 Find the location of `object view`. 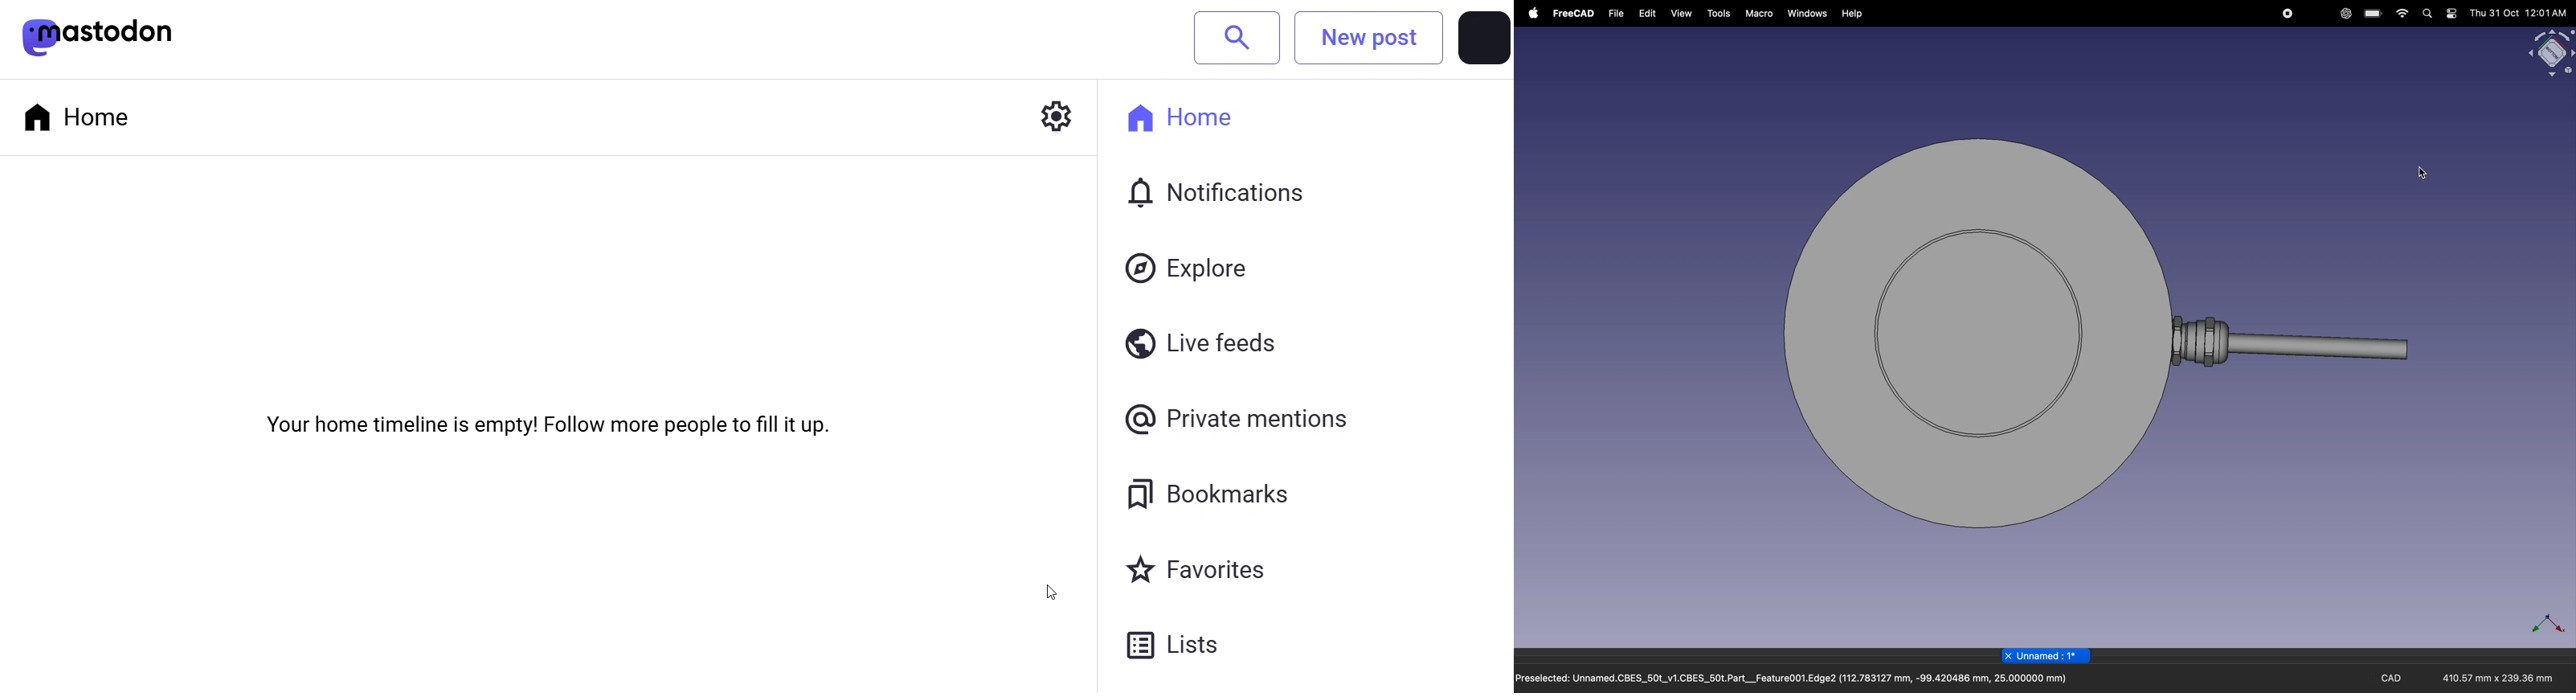

object view is located at coordinates (2550, 53).